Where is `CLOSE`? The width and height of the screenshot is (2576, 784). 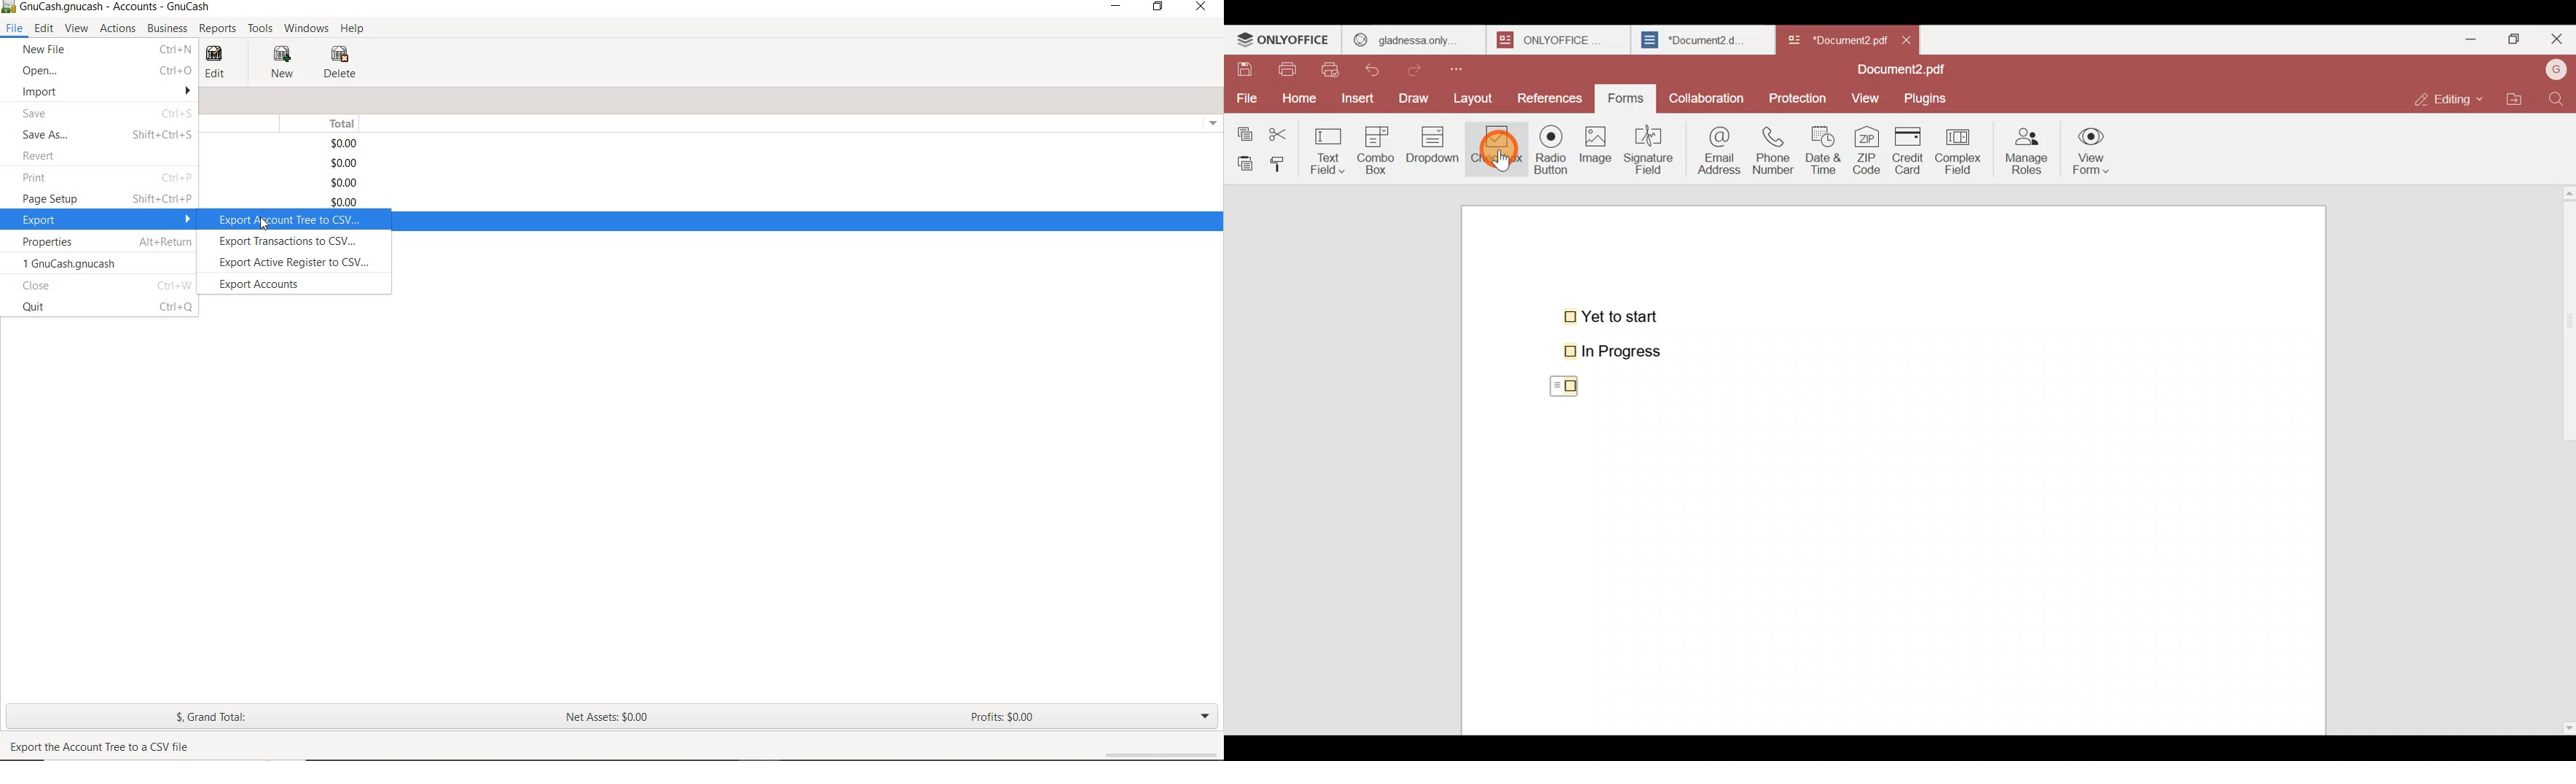
CLOSE is located at coordinates (1201, 7).